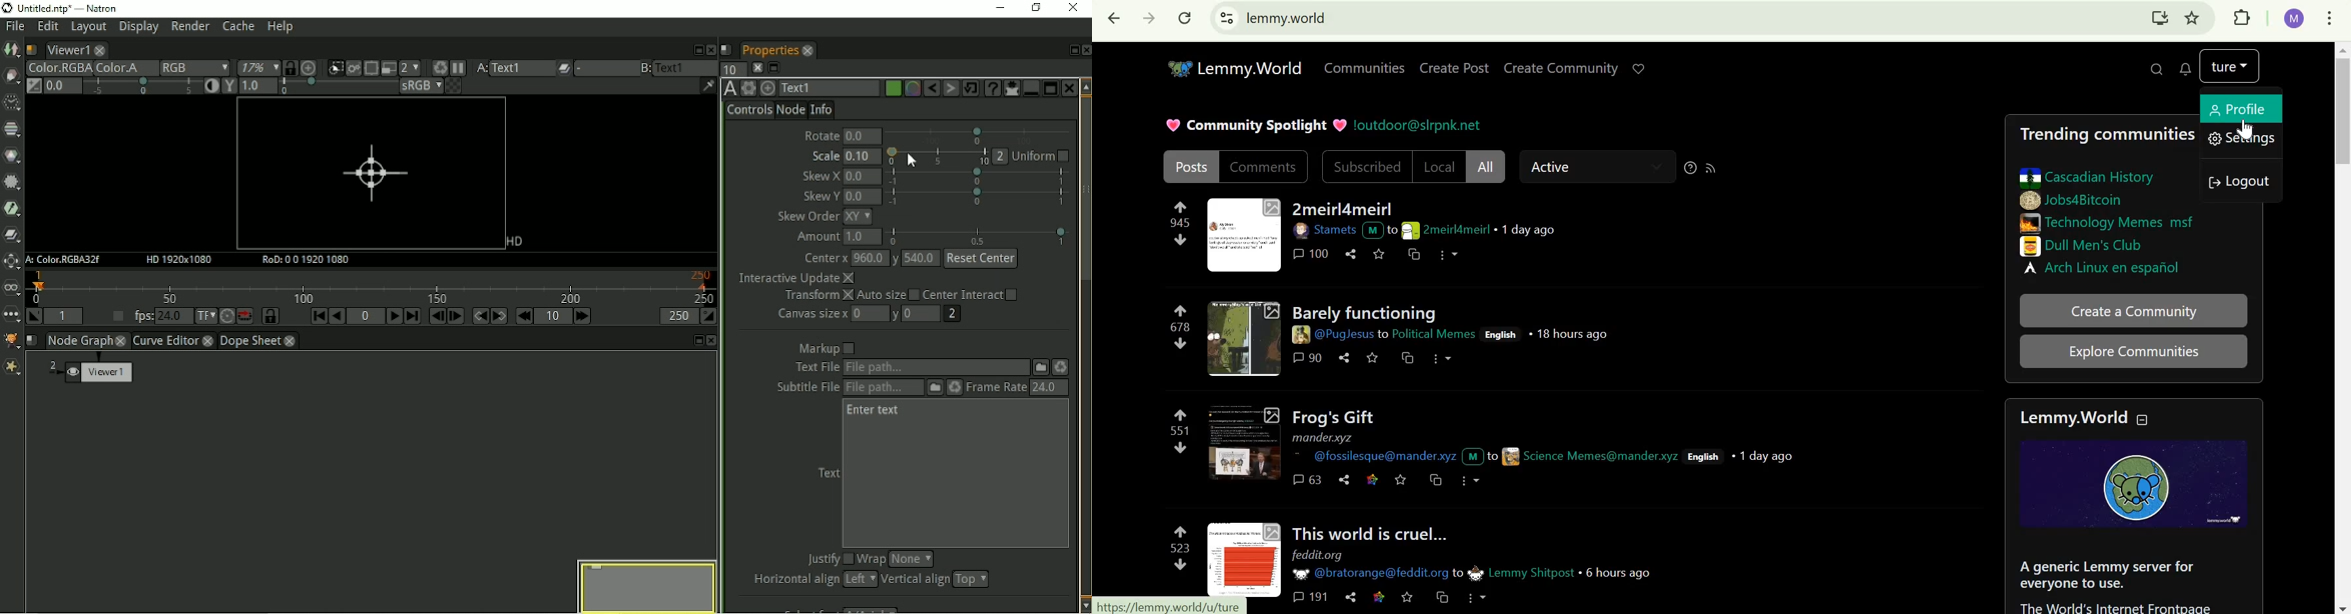 This screenshot has height=616, width=2352. I want to click on share, so click(1353, 253).